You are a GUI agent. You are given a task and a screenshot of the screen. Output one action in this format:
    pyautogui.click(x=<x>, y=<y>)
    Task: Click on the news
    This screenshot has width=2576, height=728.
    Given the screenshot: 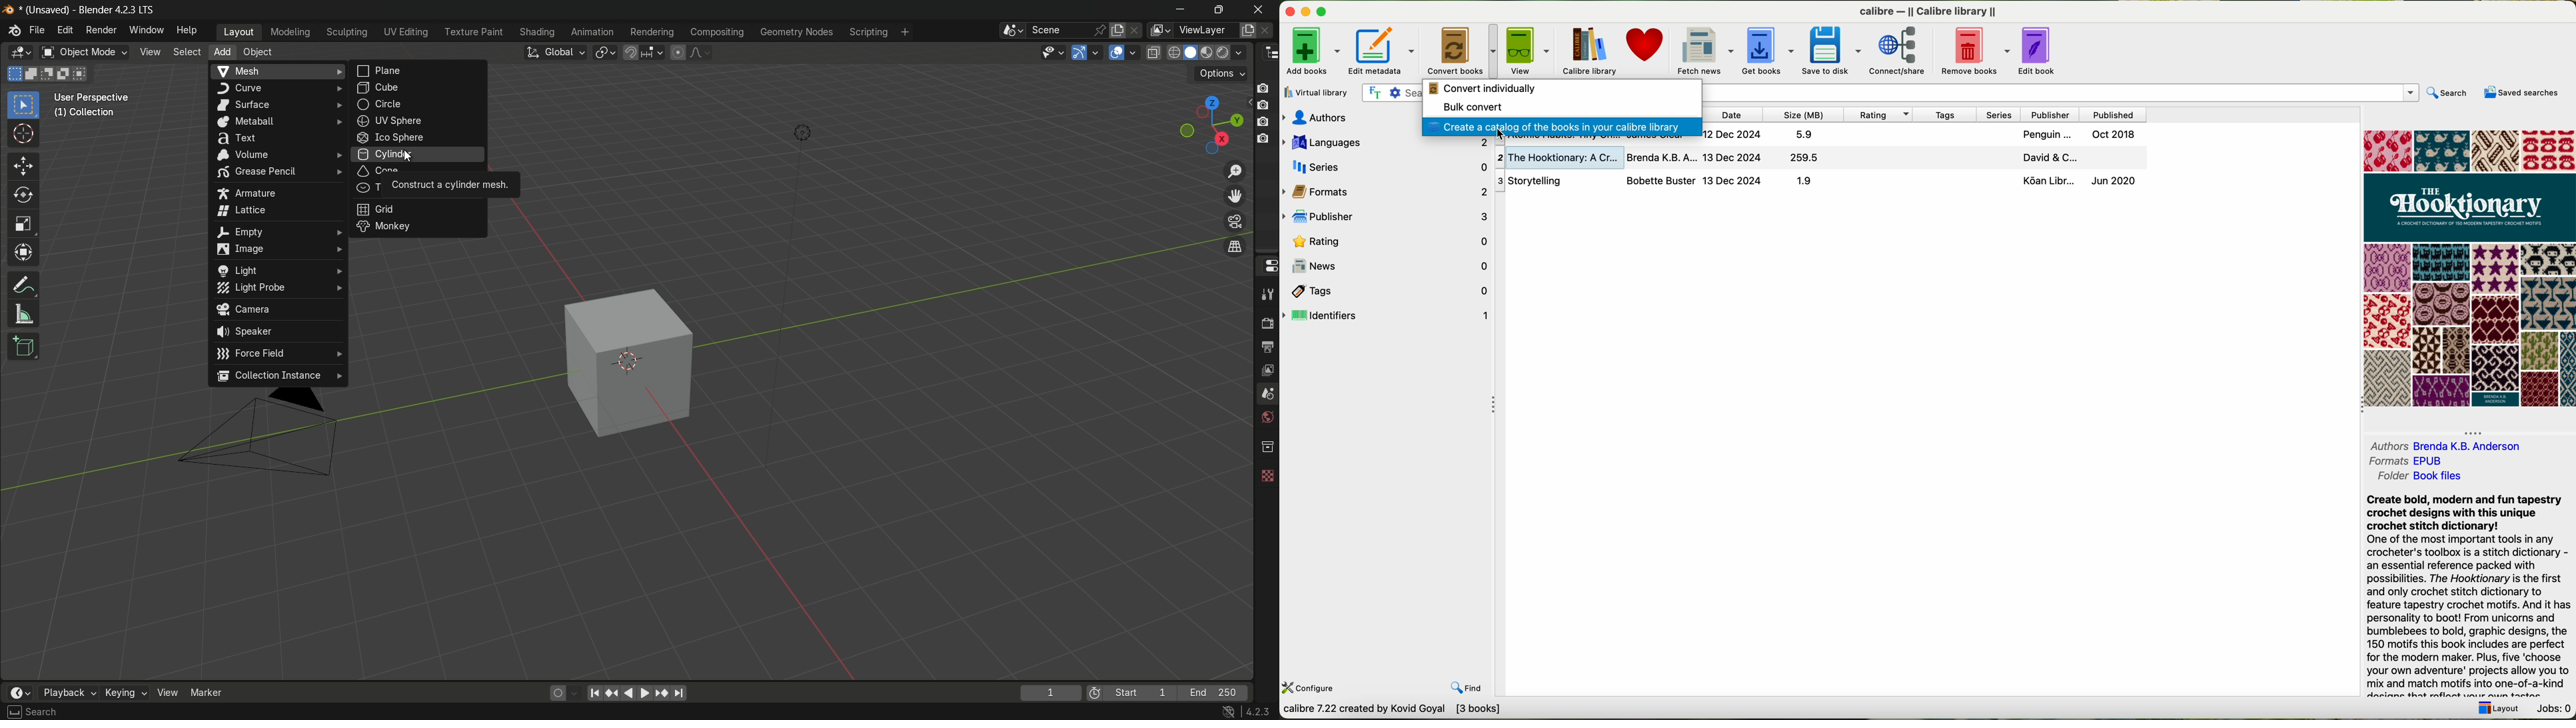 What is the action you would take?
    pyautogui.click(x=1386, y=265)
    